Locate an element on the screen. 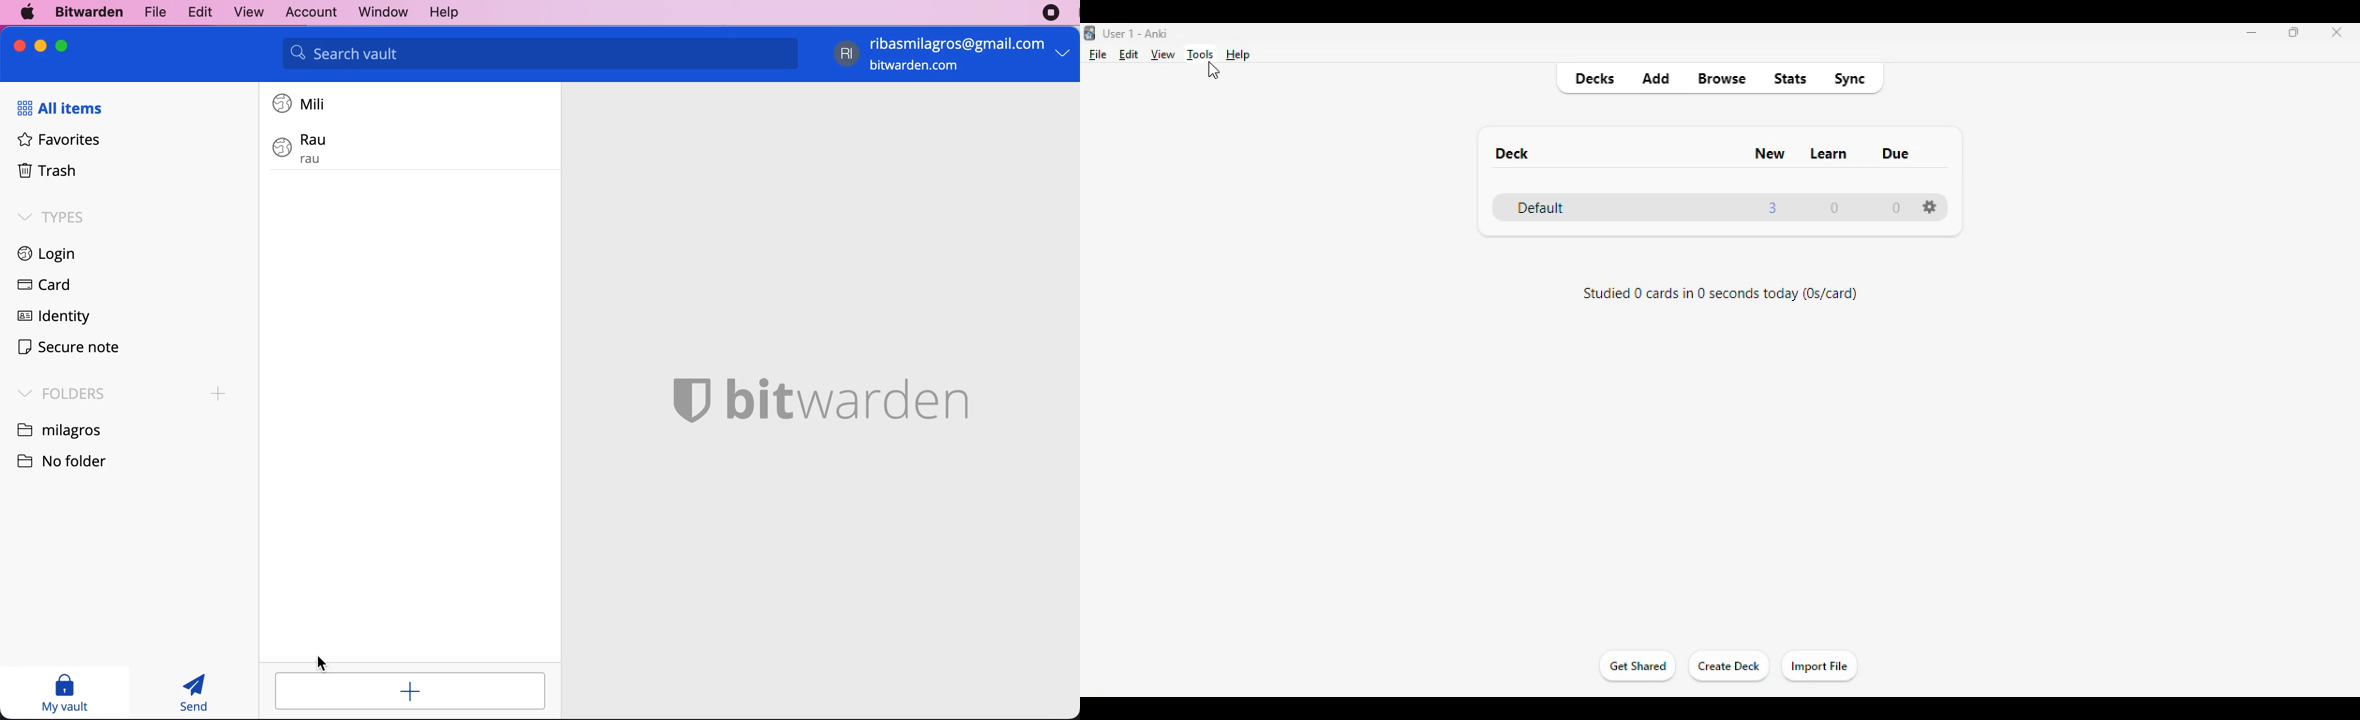  create deck is located at coordinates (1730, 667).